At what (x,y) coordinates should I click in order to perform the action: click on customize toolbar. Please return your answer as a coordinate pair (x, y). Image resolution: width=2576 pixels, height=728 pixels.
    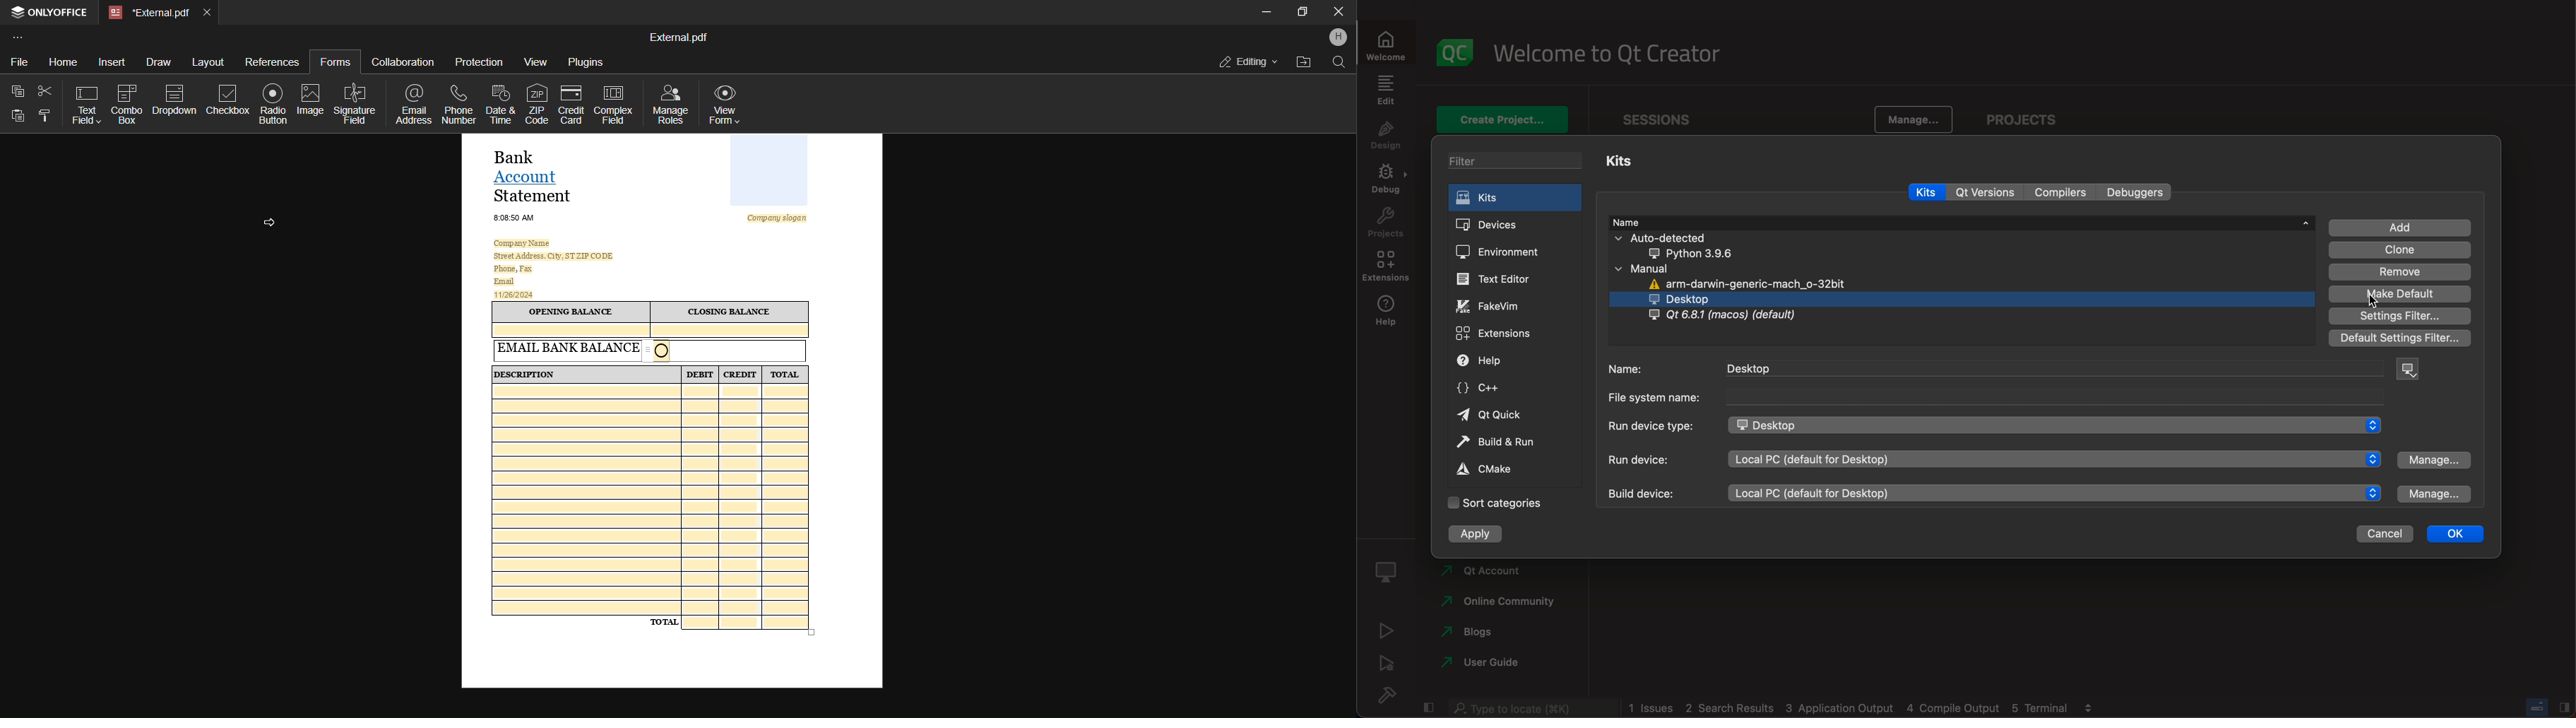
    Looking at the image, I should click on (20, 37).